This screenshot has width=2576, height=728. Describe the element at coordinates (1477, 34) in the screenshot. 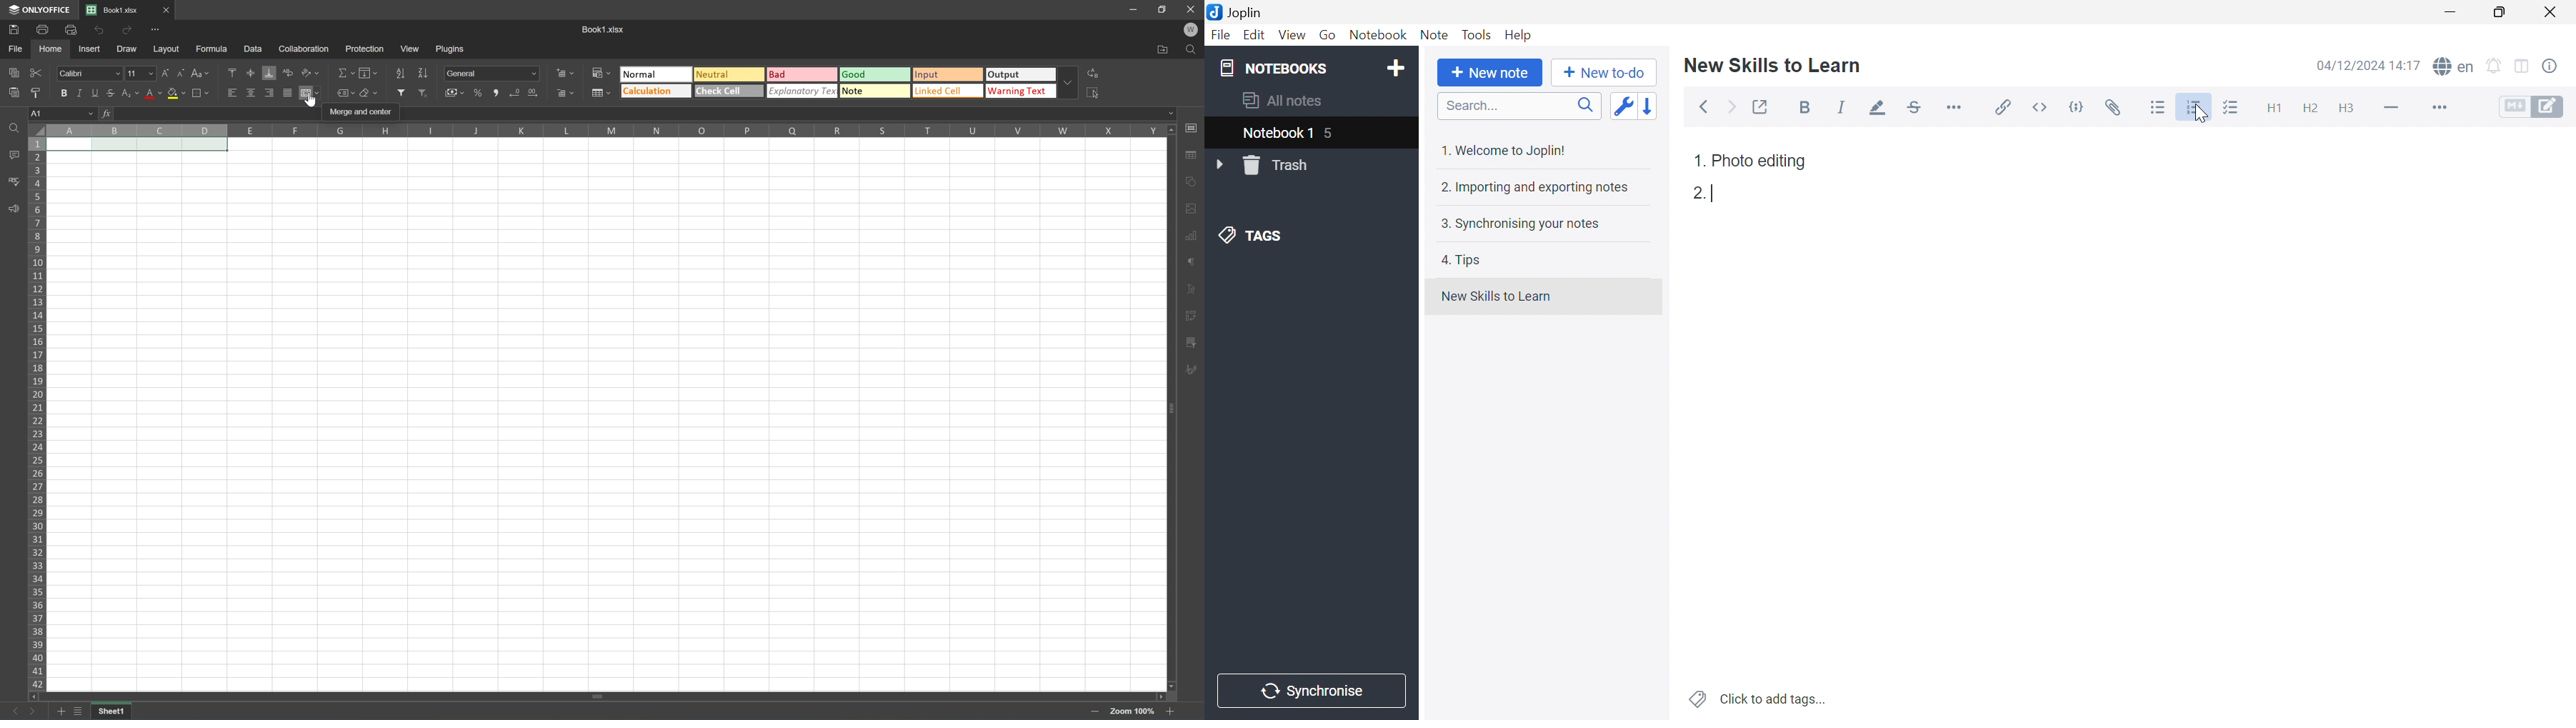

I see `Tools` at that location.